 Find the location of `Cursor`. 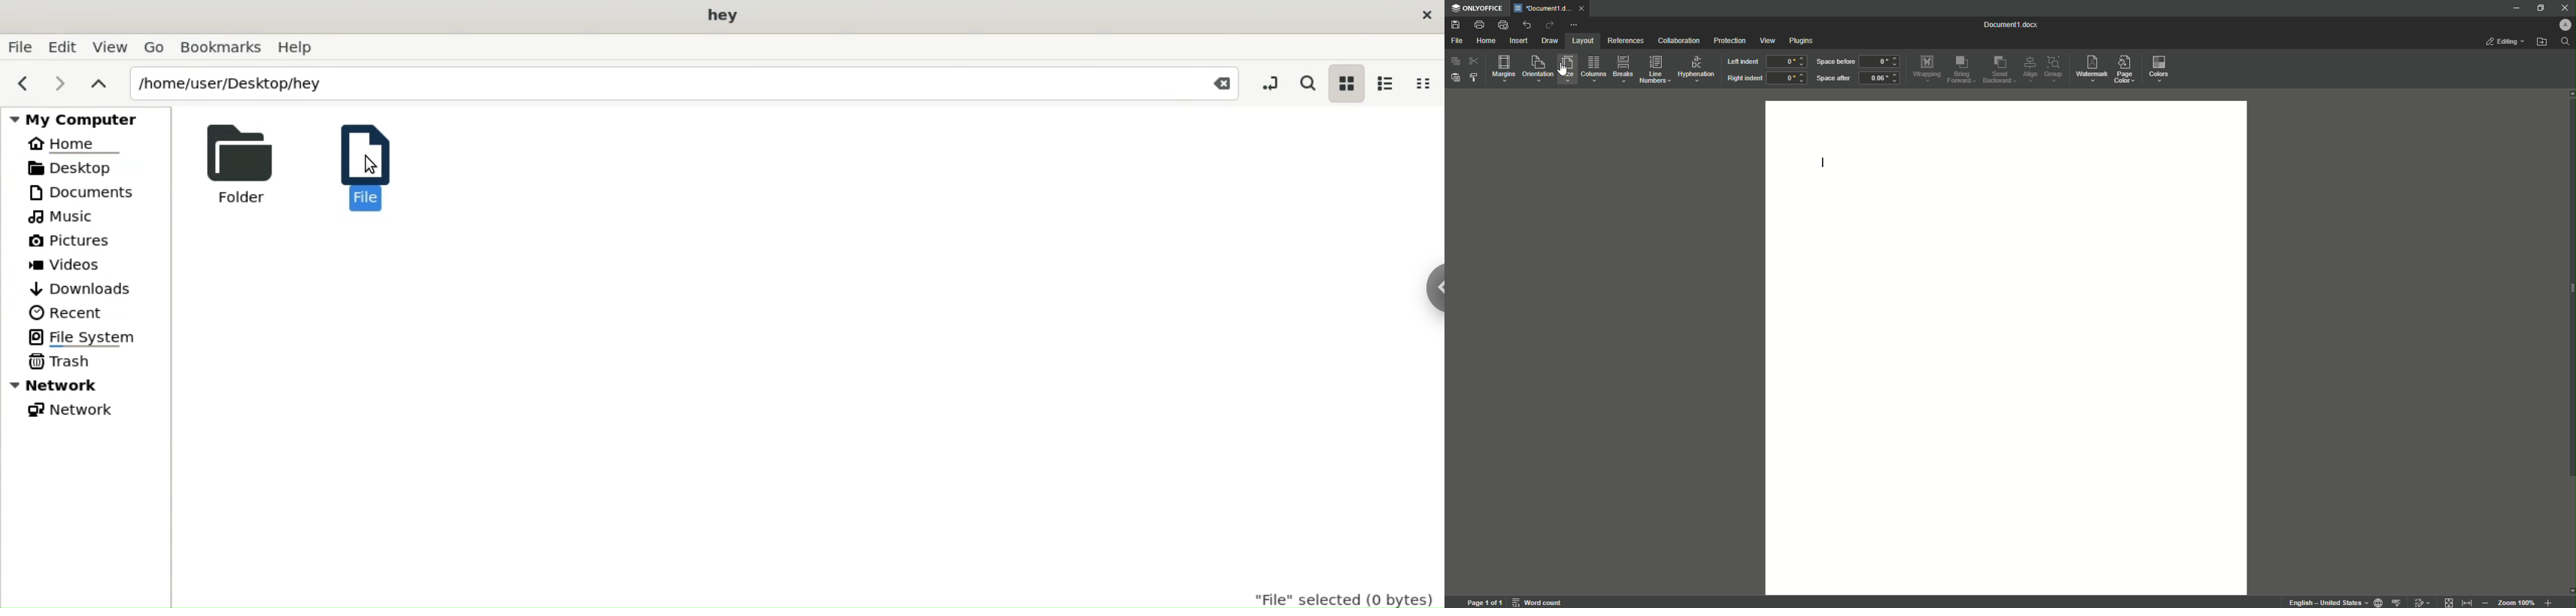

Cursor is located at coordinates (1564, 70).